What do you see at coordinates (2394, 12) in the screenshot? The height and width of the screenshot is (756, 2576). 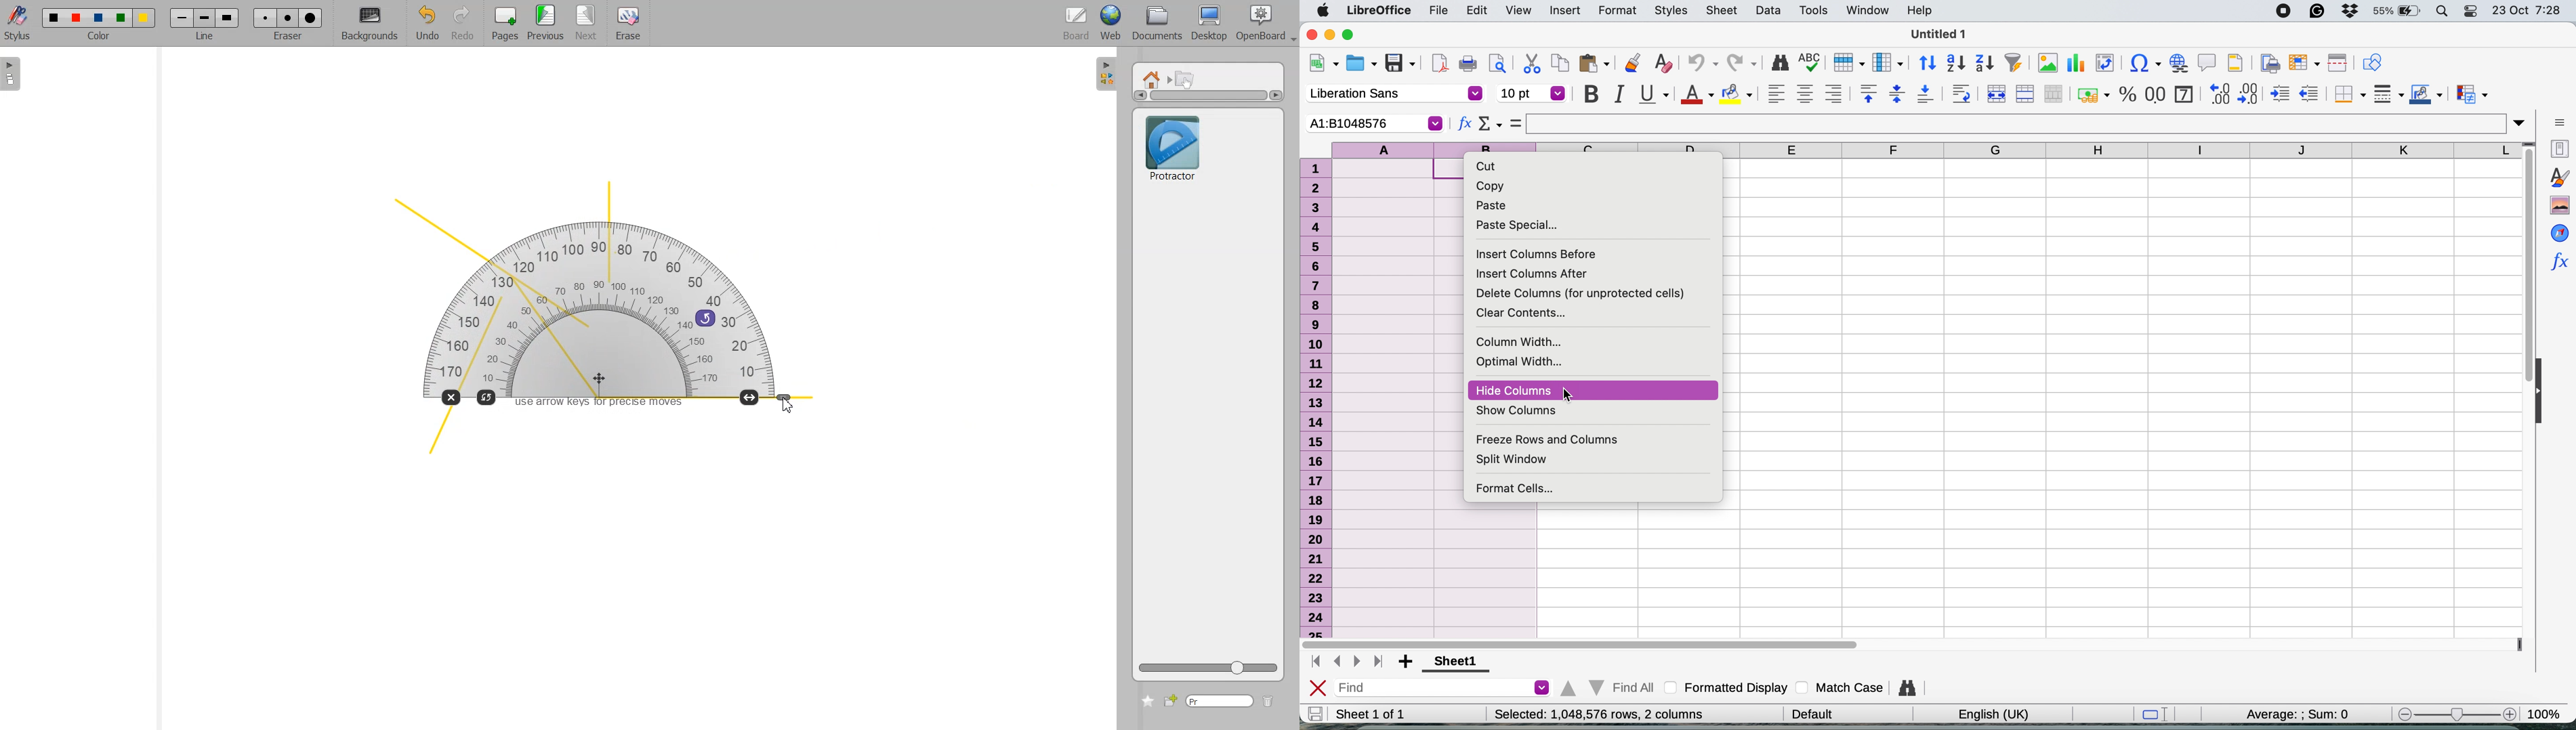 I see `battery` at bounding box center [2394, 12].